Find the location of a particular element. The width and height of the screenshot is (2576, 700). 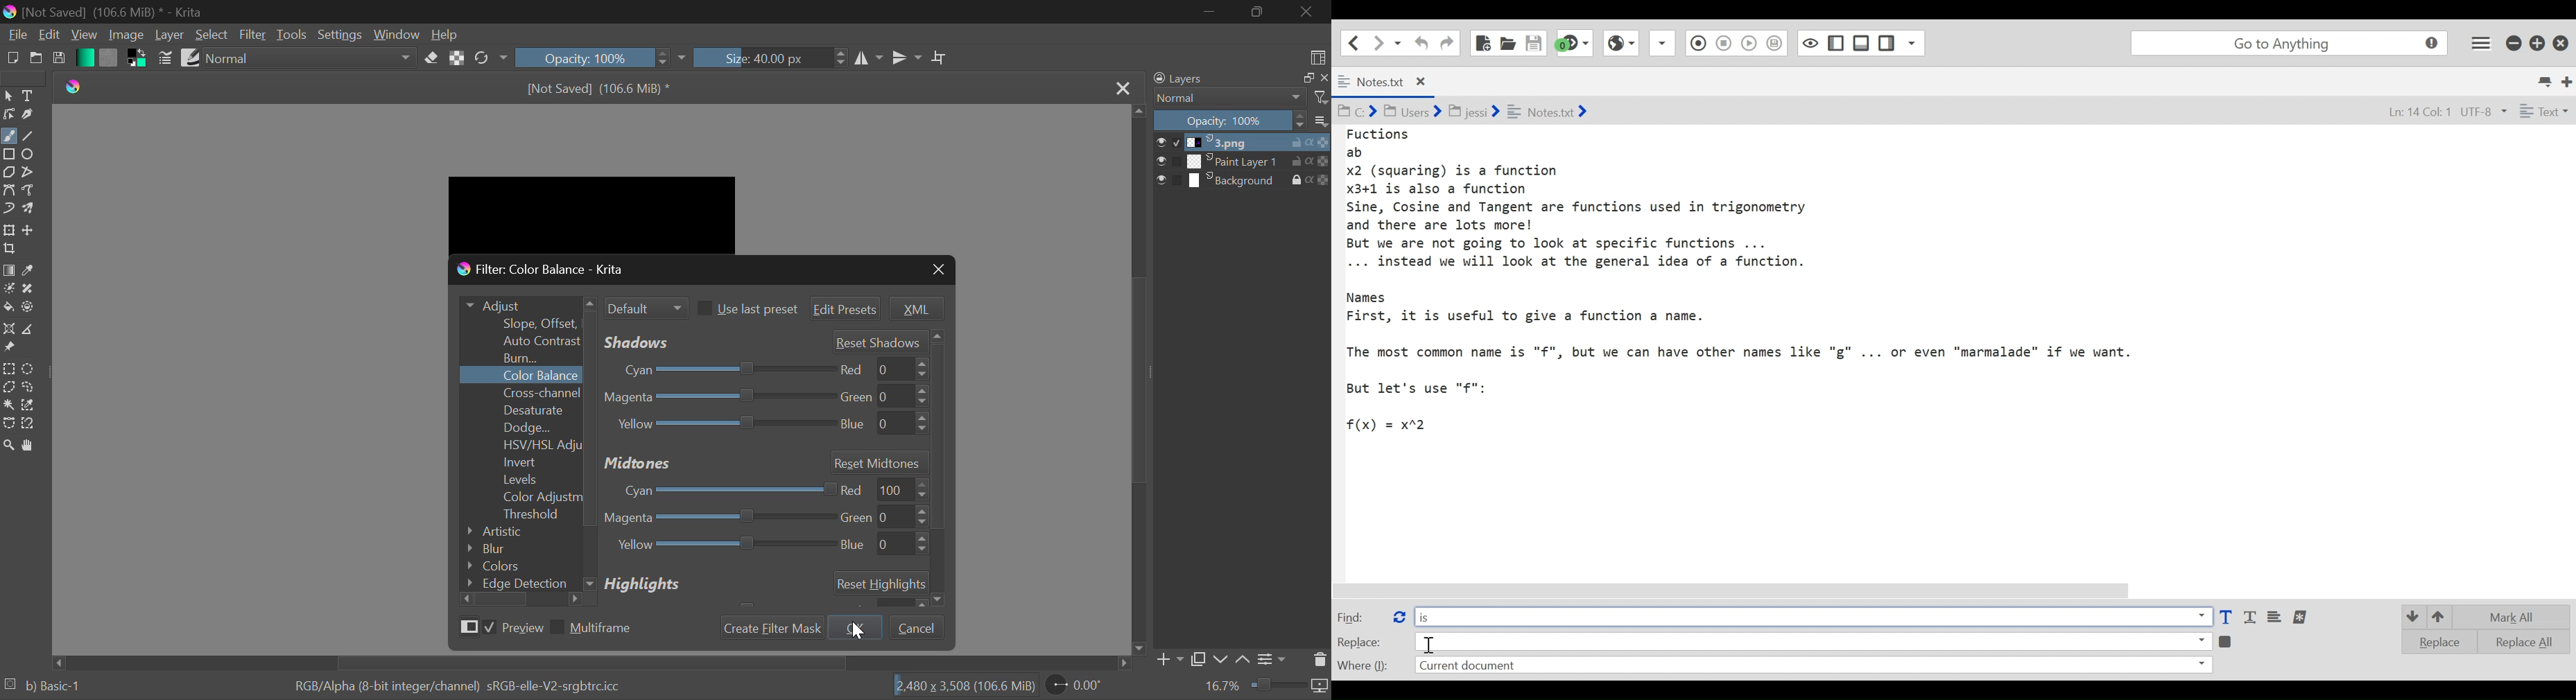

Magenta-Green Slider is located at coordinates (715, 398).